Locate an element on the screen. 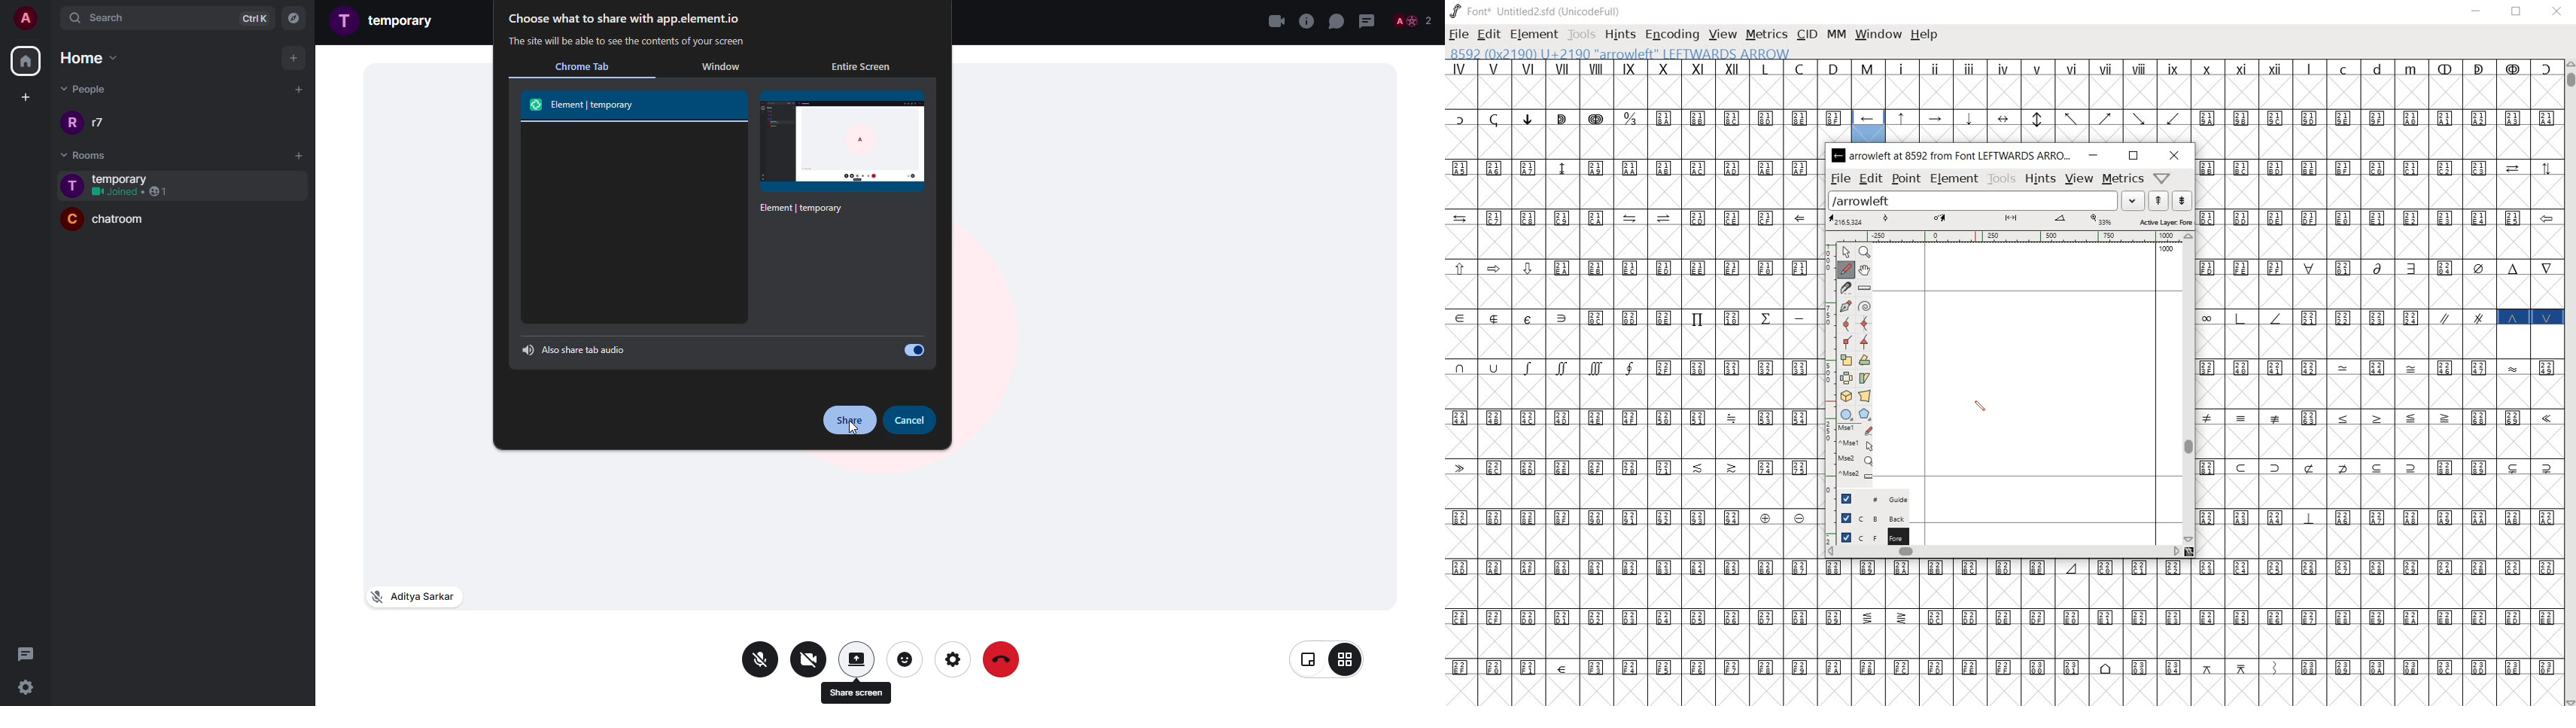 Image resolution: width=2576 pixels, height=728 pixels. add is located at coordinates (296, 89).